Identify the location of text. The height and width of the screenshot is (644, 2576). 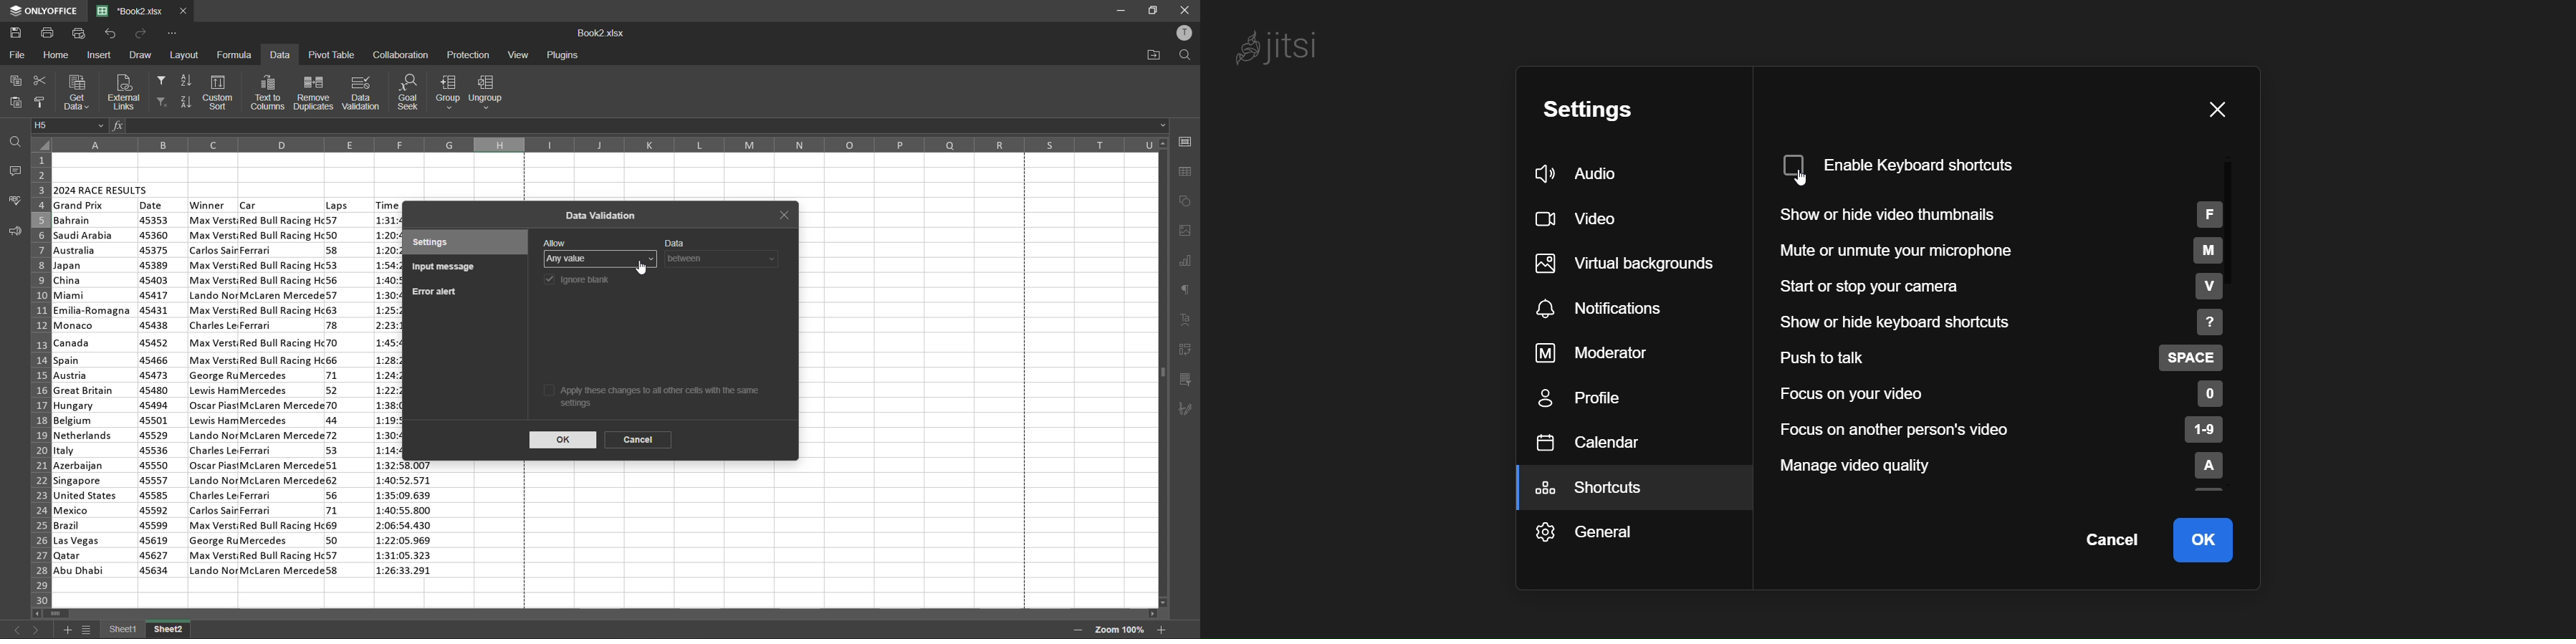
(1187, 320).